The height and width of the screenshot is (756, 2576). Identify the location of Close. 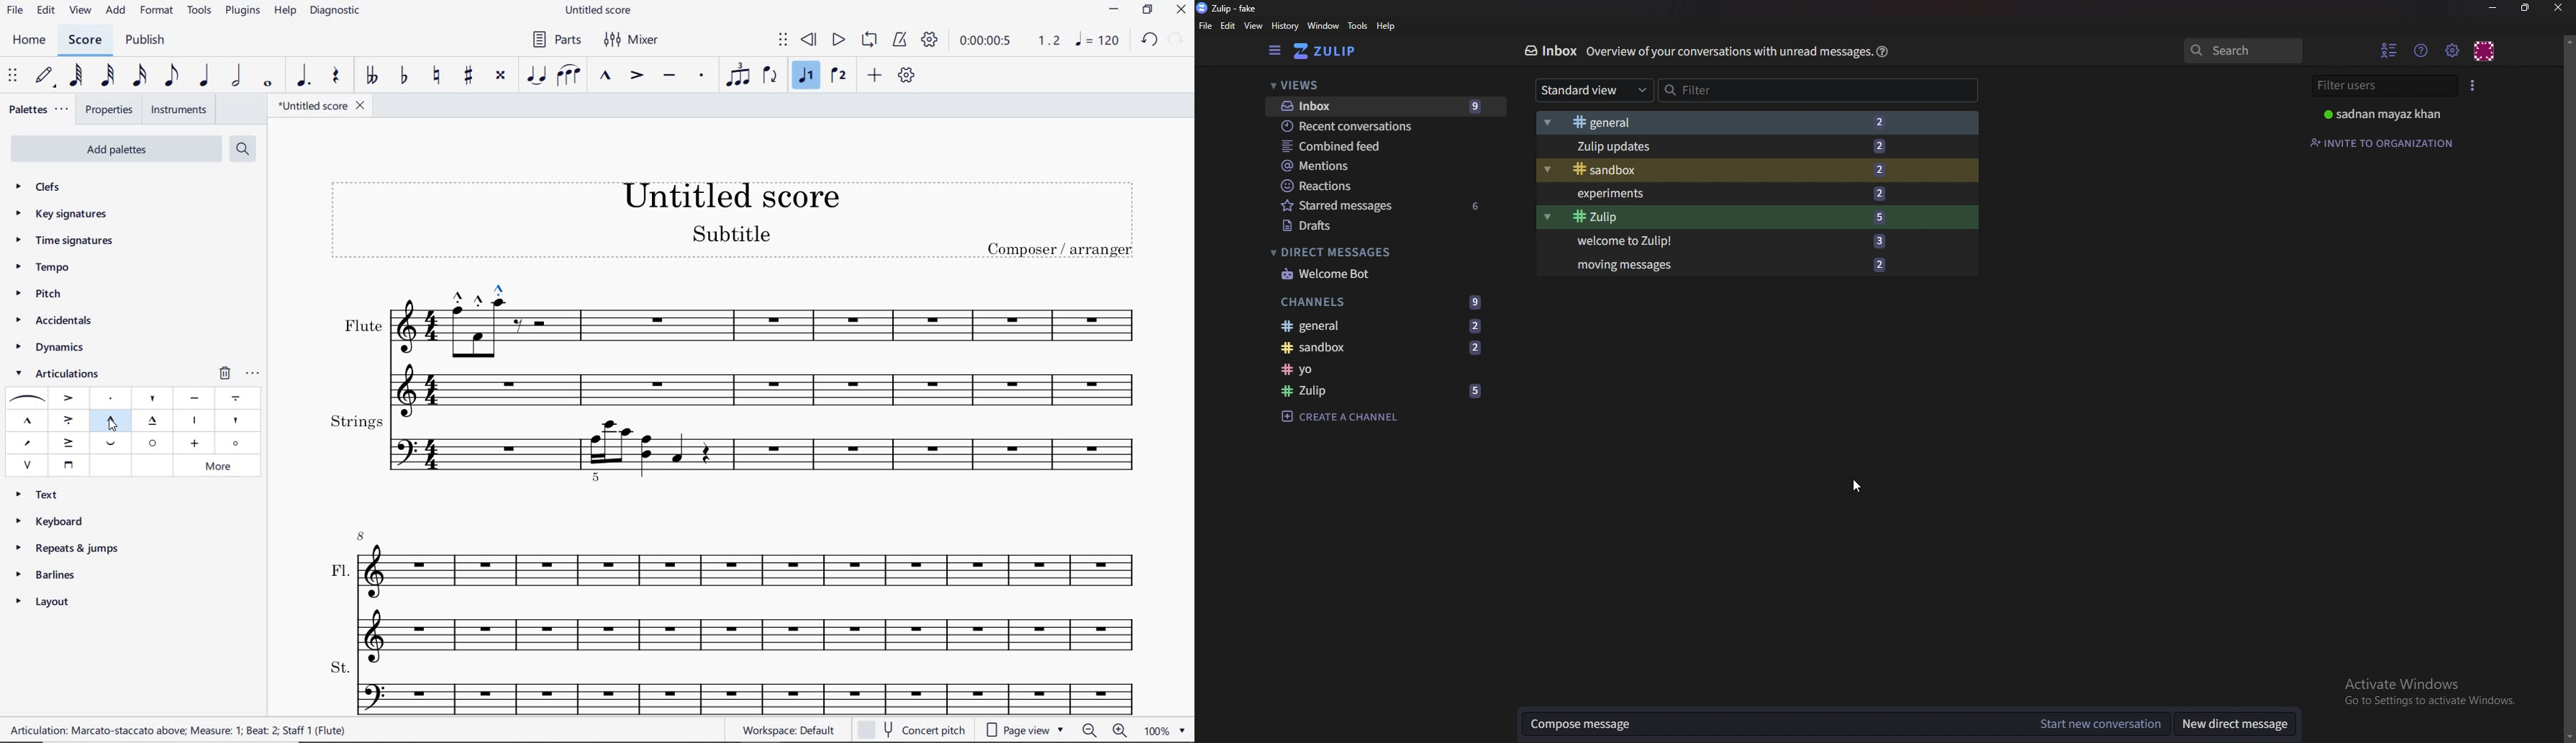
(2559, 8).